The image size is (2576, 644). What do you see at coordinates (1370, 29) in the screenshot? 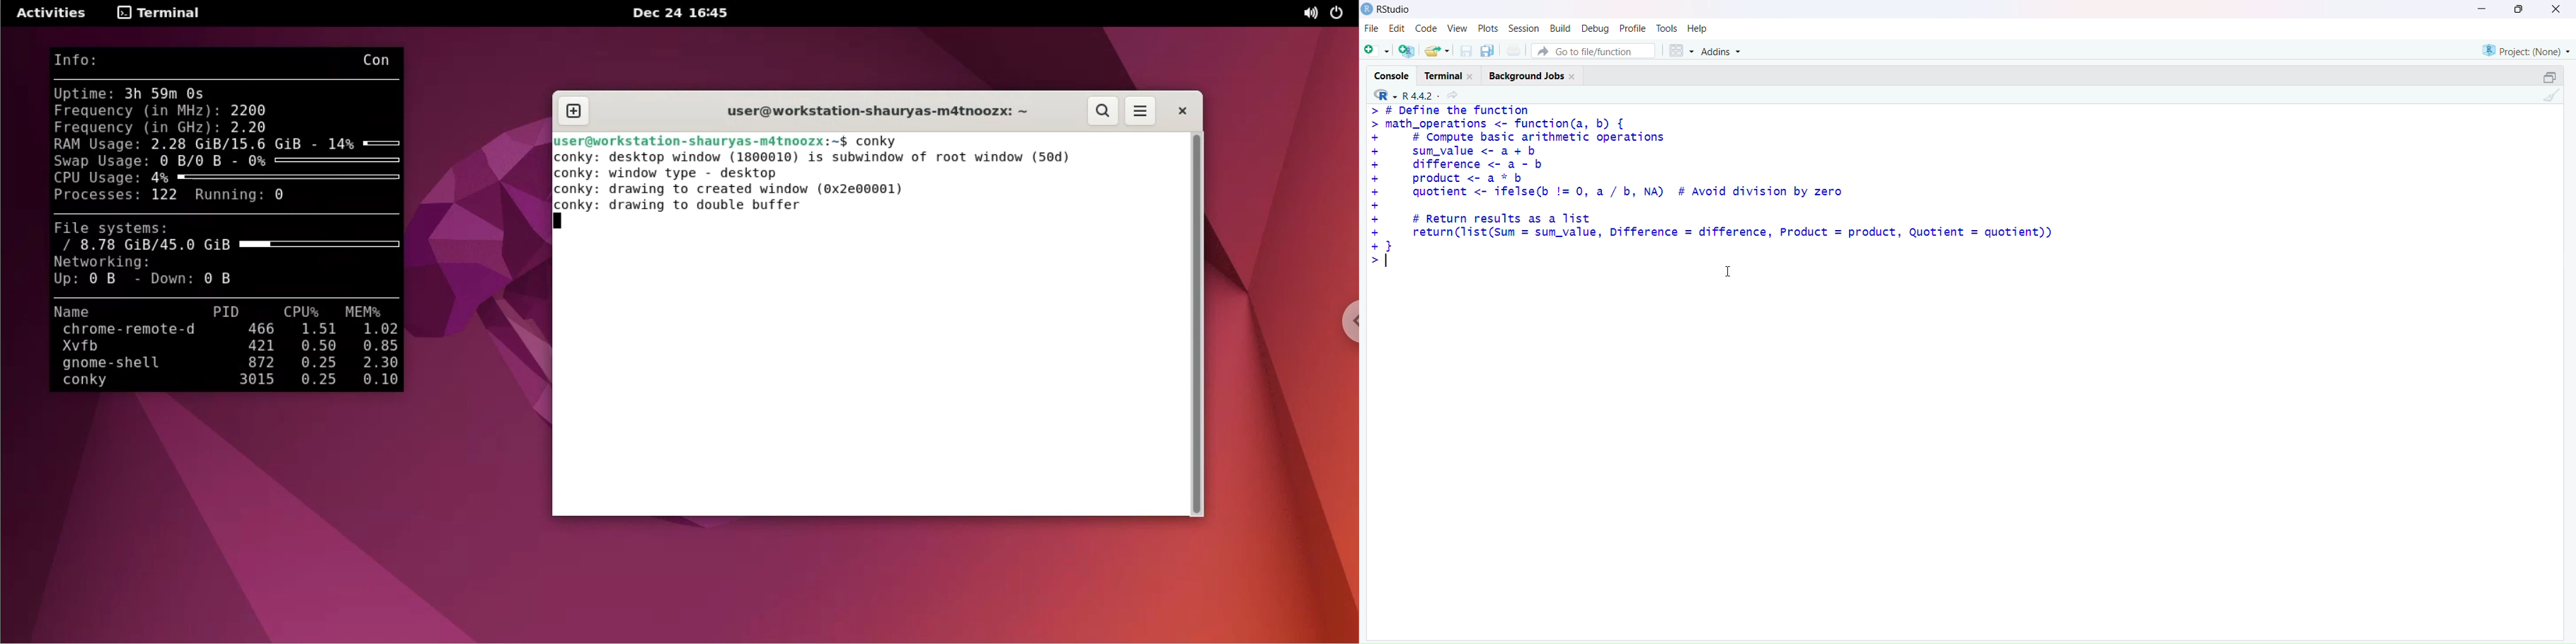
I see `File` at bounding box center [1370, 29].